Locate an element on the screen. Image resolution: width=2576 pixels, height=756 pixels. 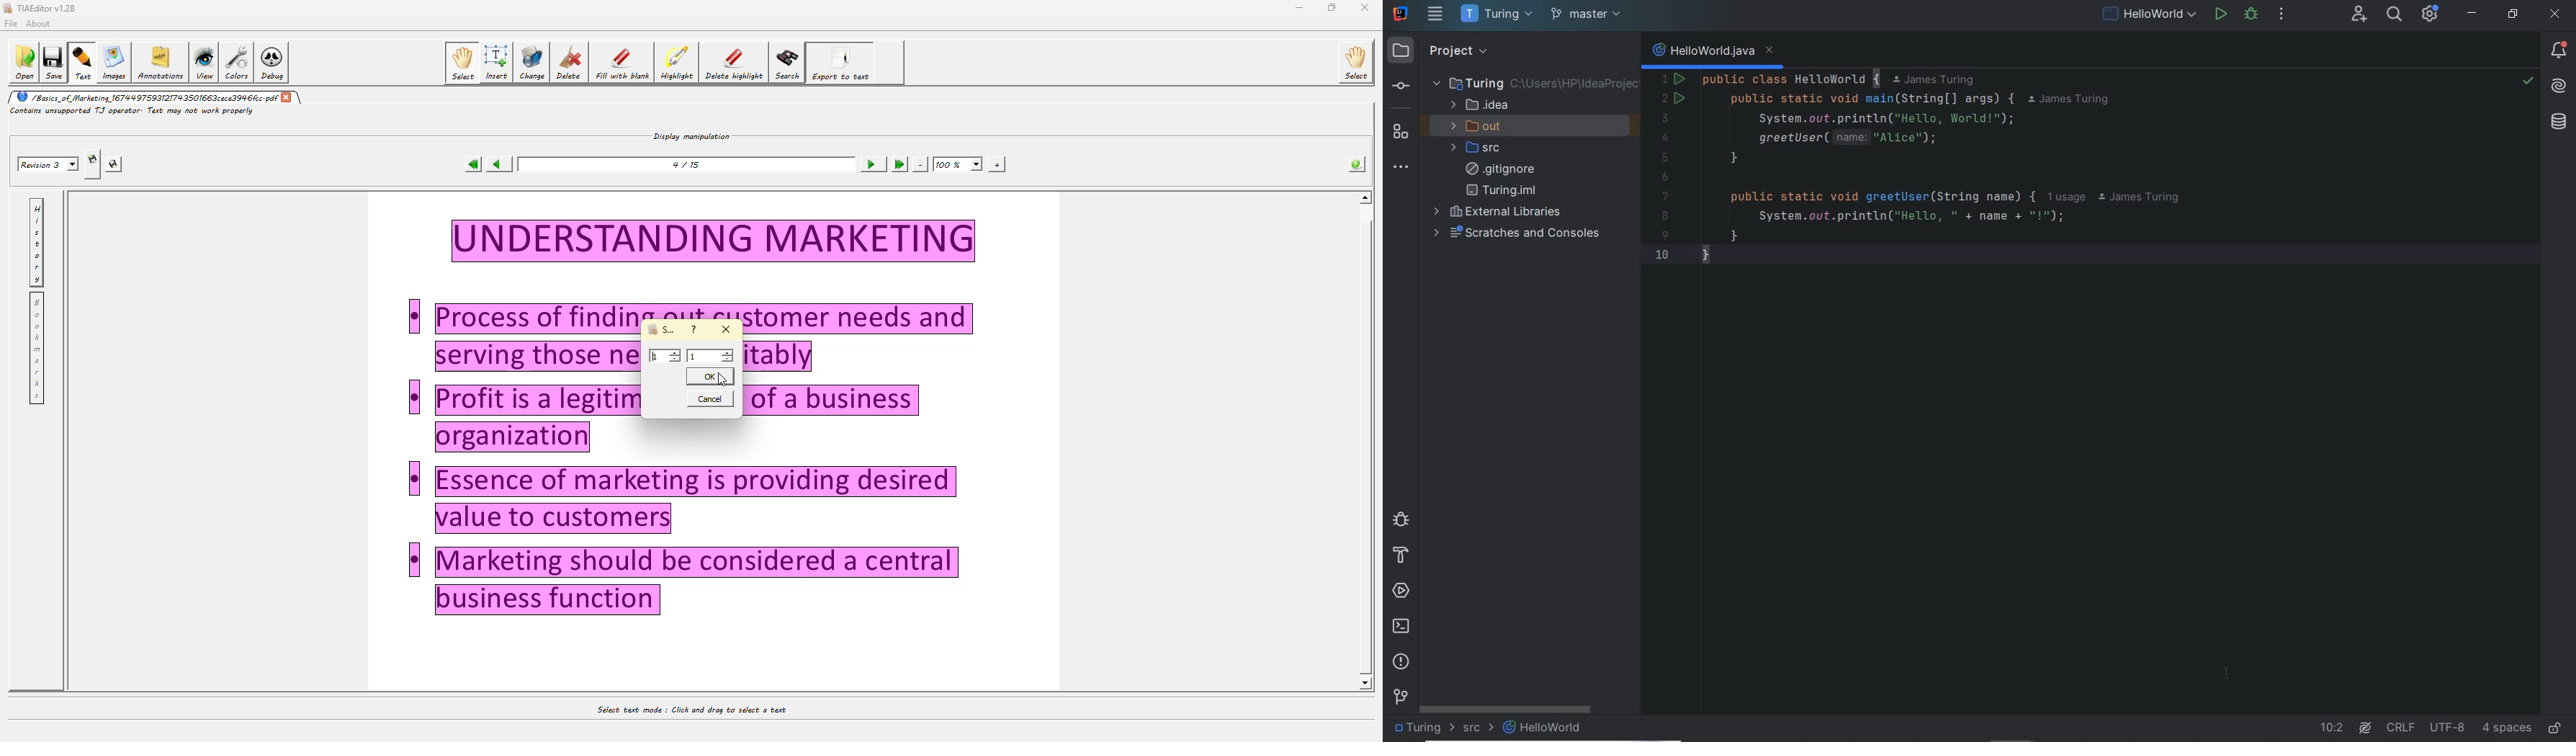
export to text is located at coordinates (836, 63).